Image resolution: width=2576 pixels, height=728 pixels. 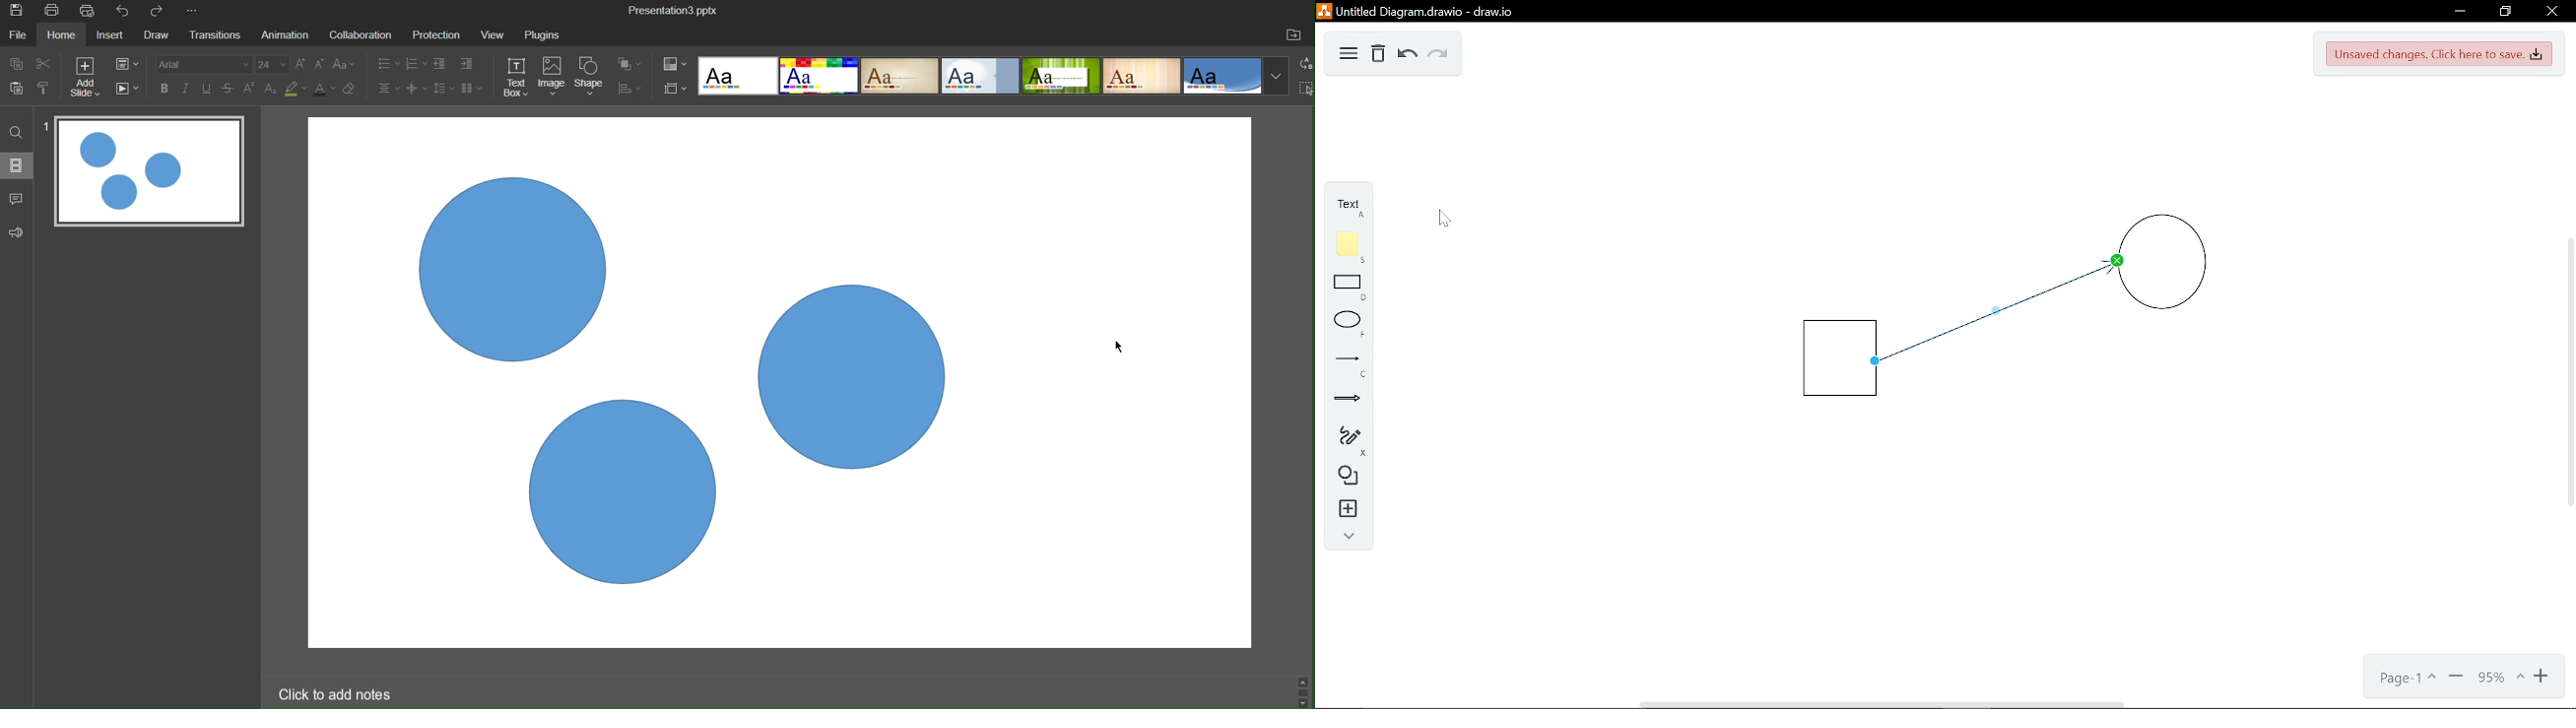 I want to click on Increase size, so click(x=301, y=64).